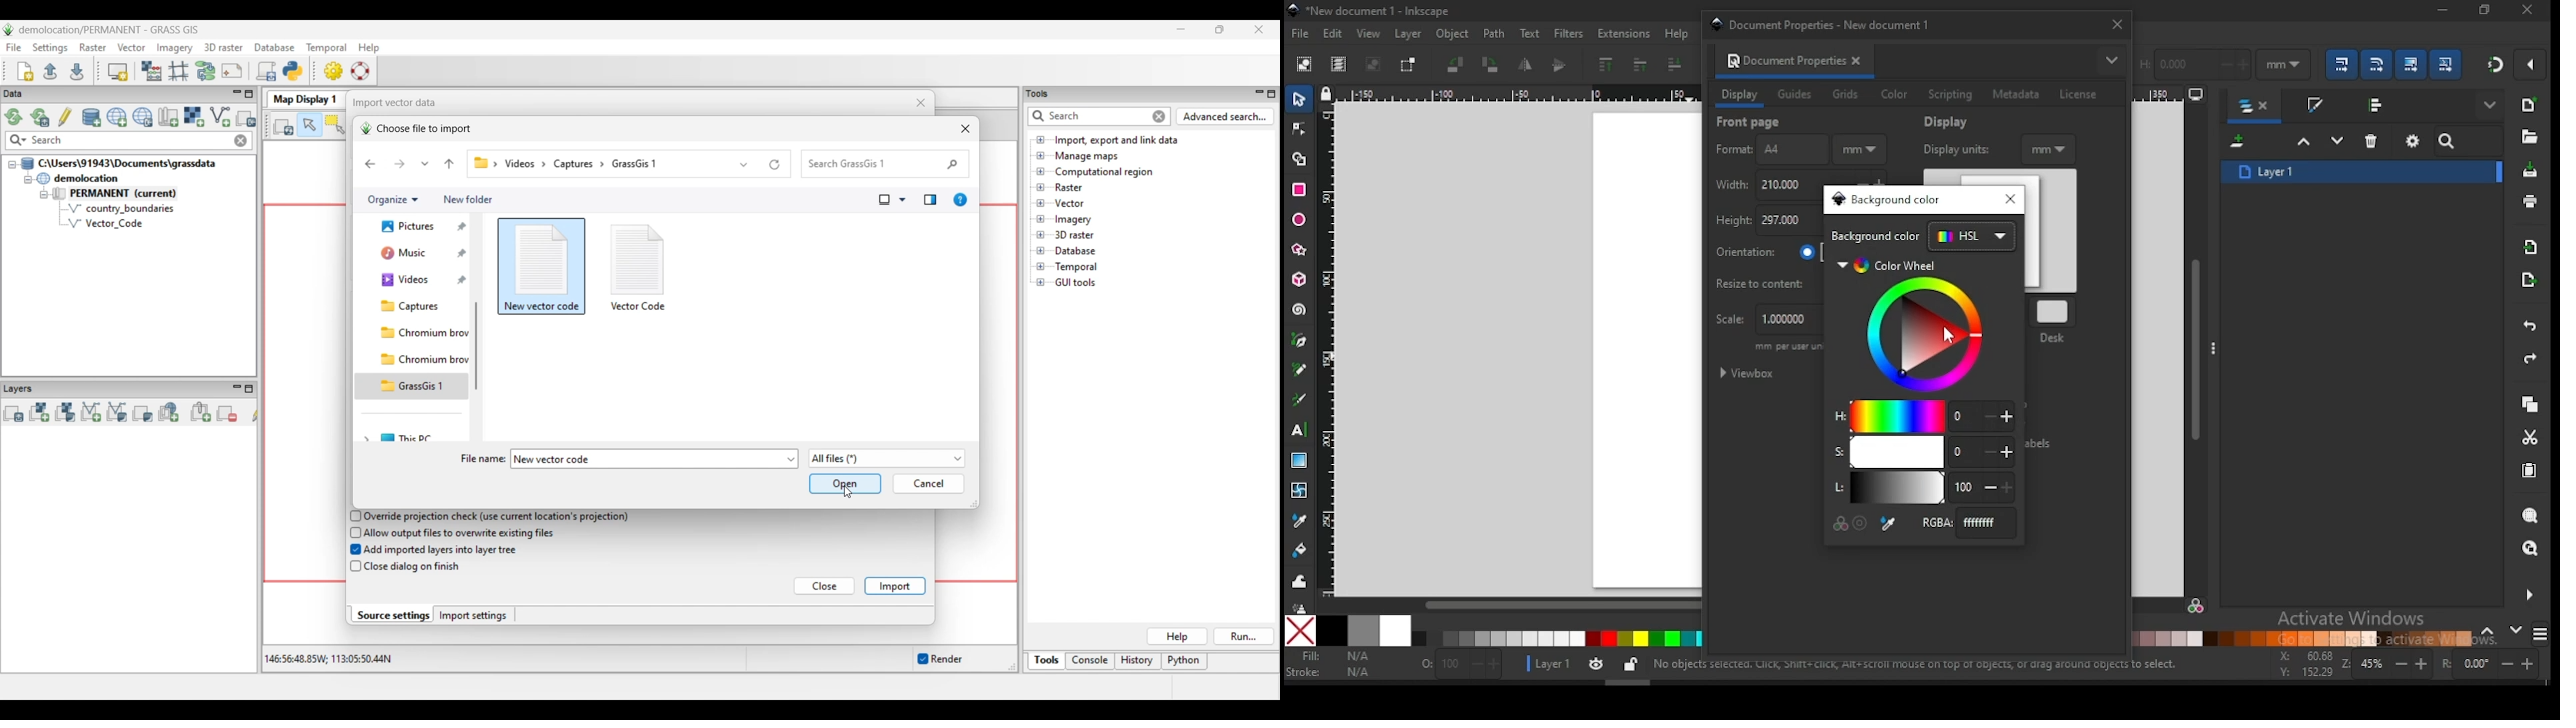 This screenshot has width=2576, height=728. Describe the element at coordinates (1301, 98) in the screenshot. I see `select` at that location.